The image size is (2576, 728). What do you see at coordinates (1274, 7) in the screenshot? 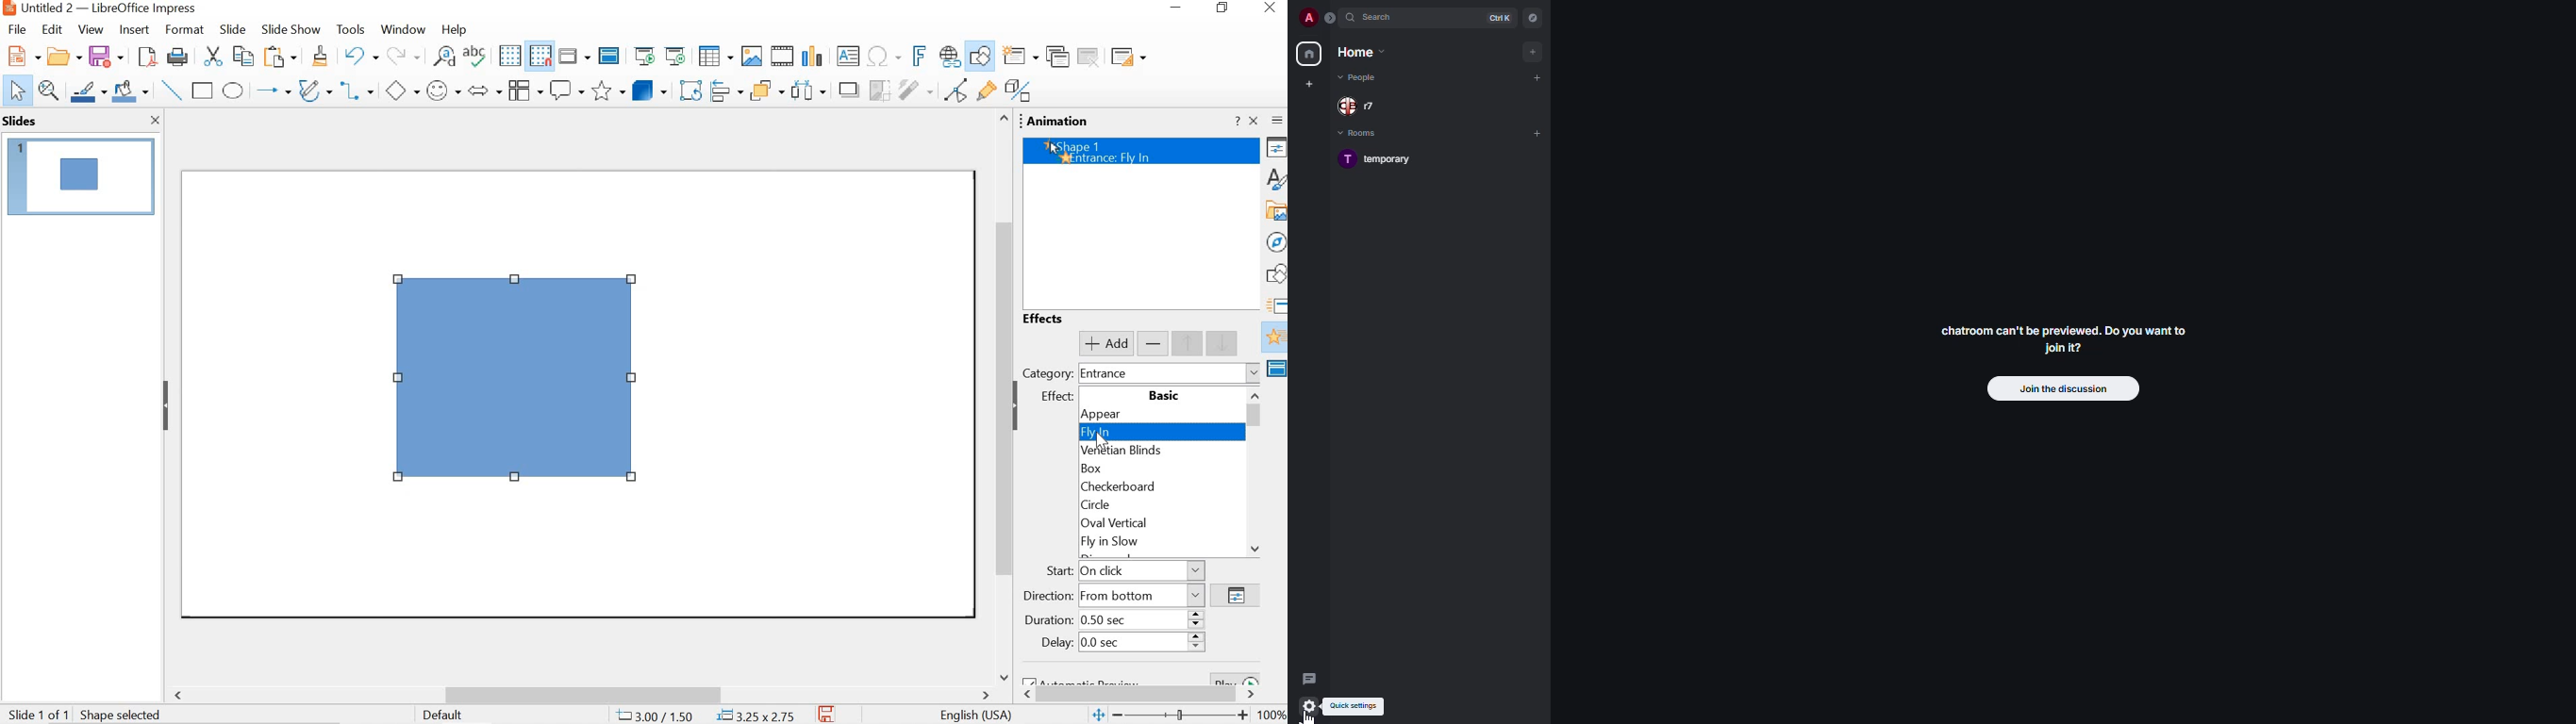
I see `close` at bounding box center [1274, 7].